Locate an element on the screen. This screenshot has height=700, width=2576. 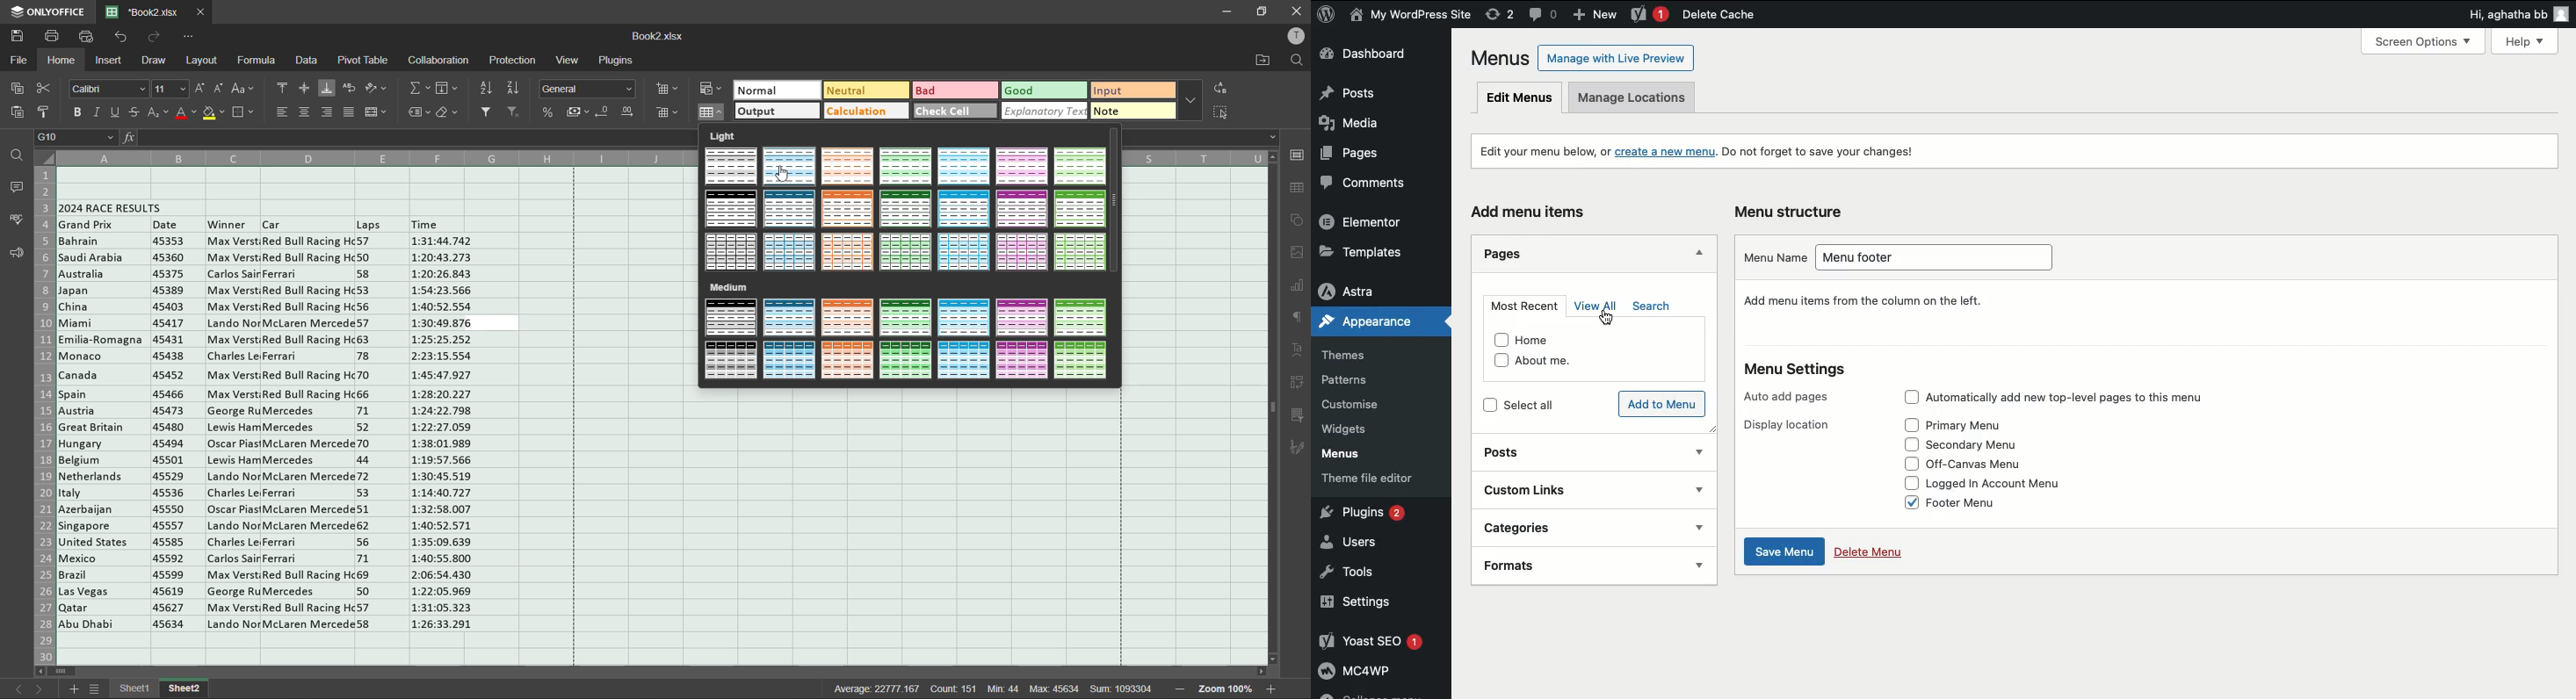
note is located at coordinates (1134, 111).